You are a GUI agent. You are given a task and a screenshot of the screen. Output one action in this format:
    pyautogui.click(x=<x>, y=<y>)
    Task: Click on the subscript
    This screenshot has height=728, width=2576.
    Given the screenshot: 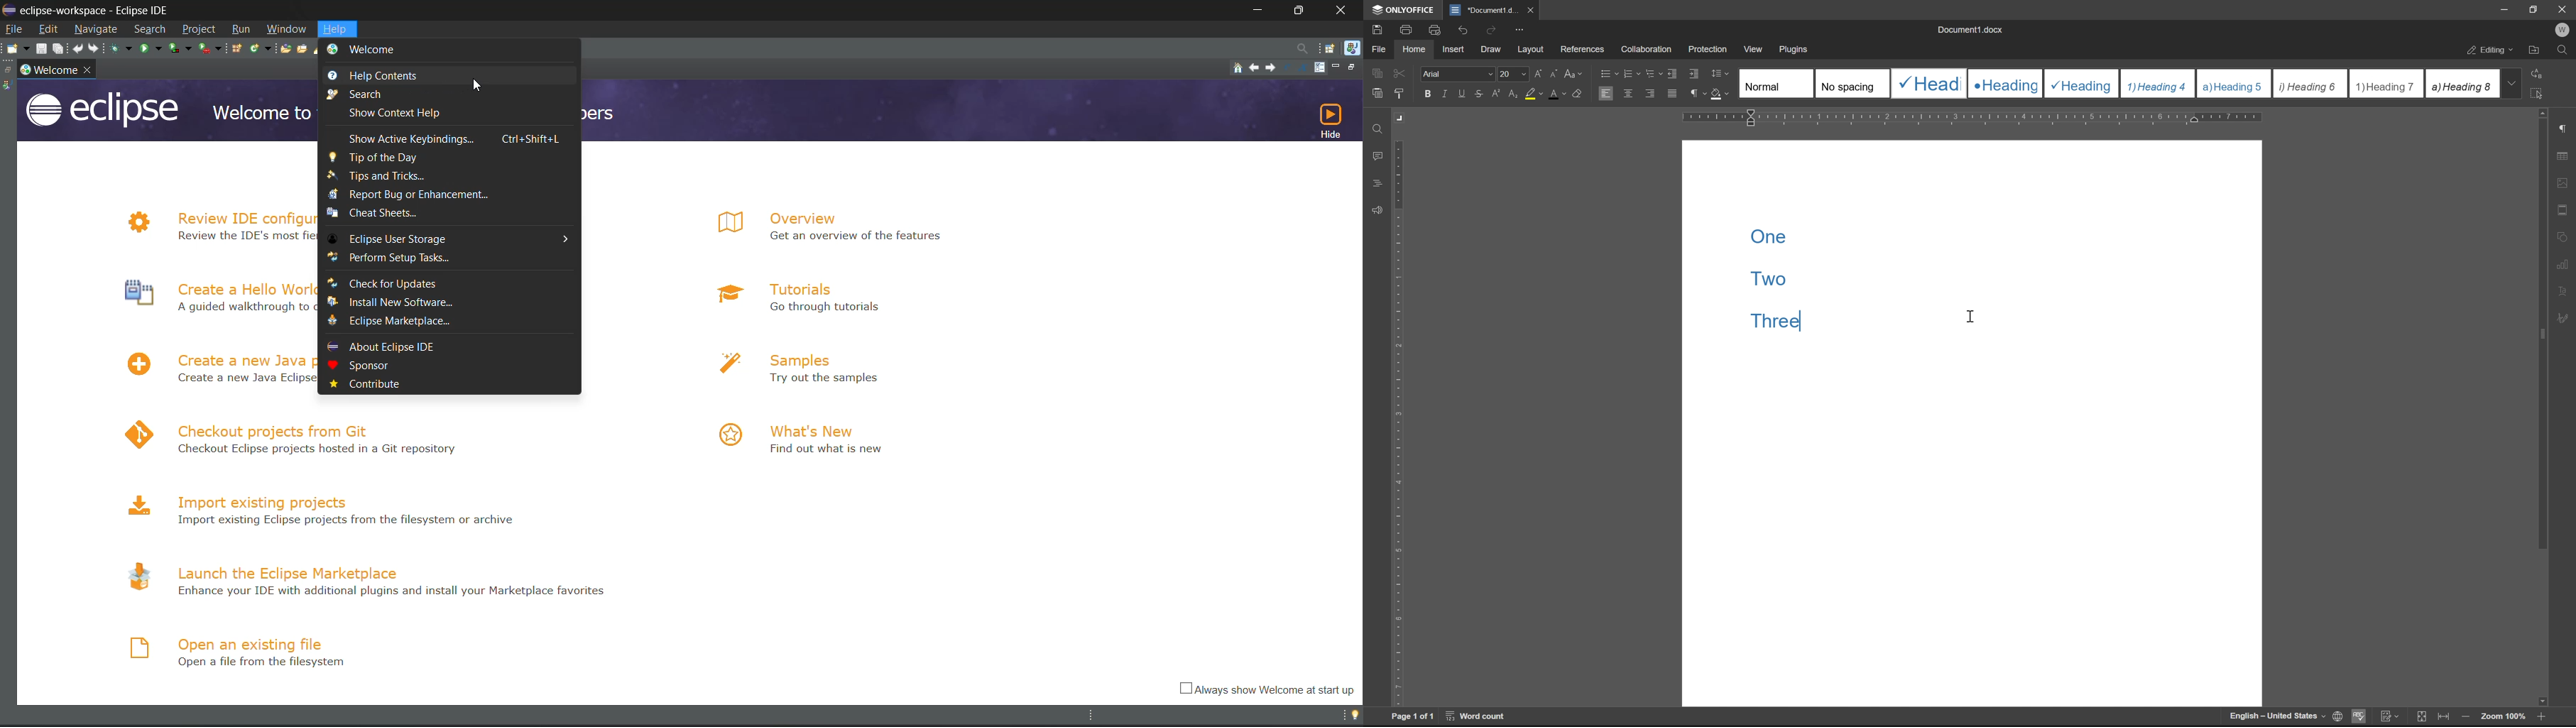 What is the action you would take?
    pyautogui.click(x=1514, y=92)
    